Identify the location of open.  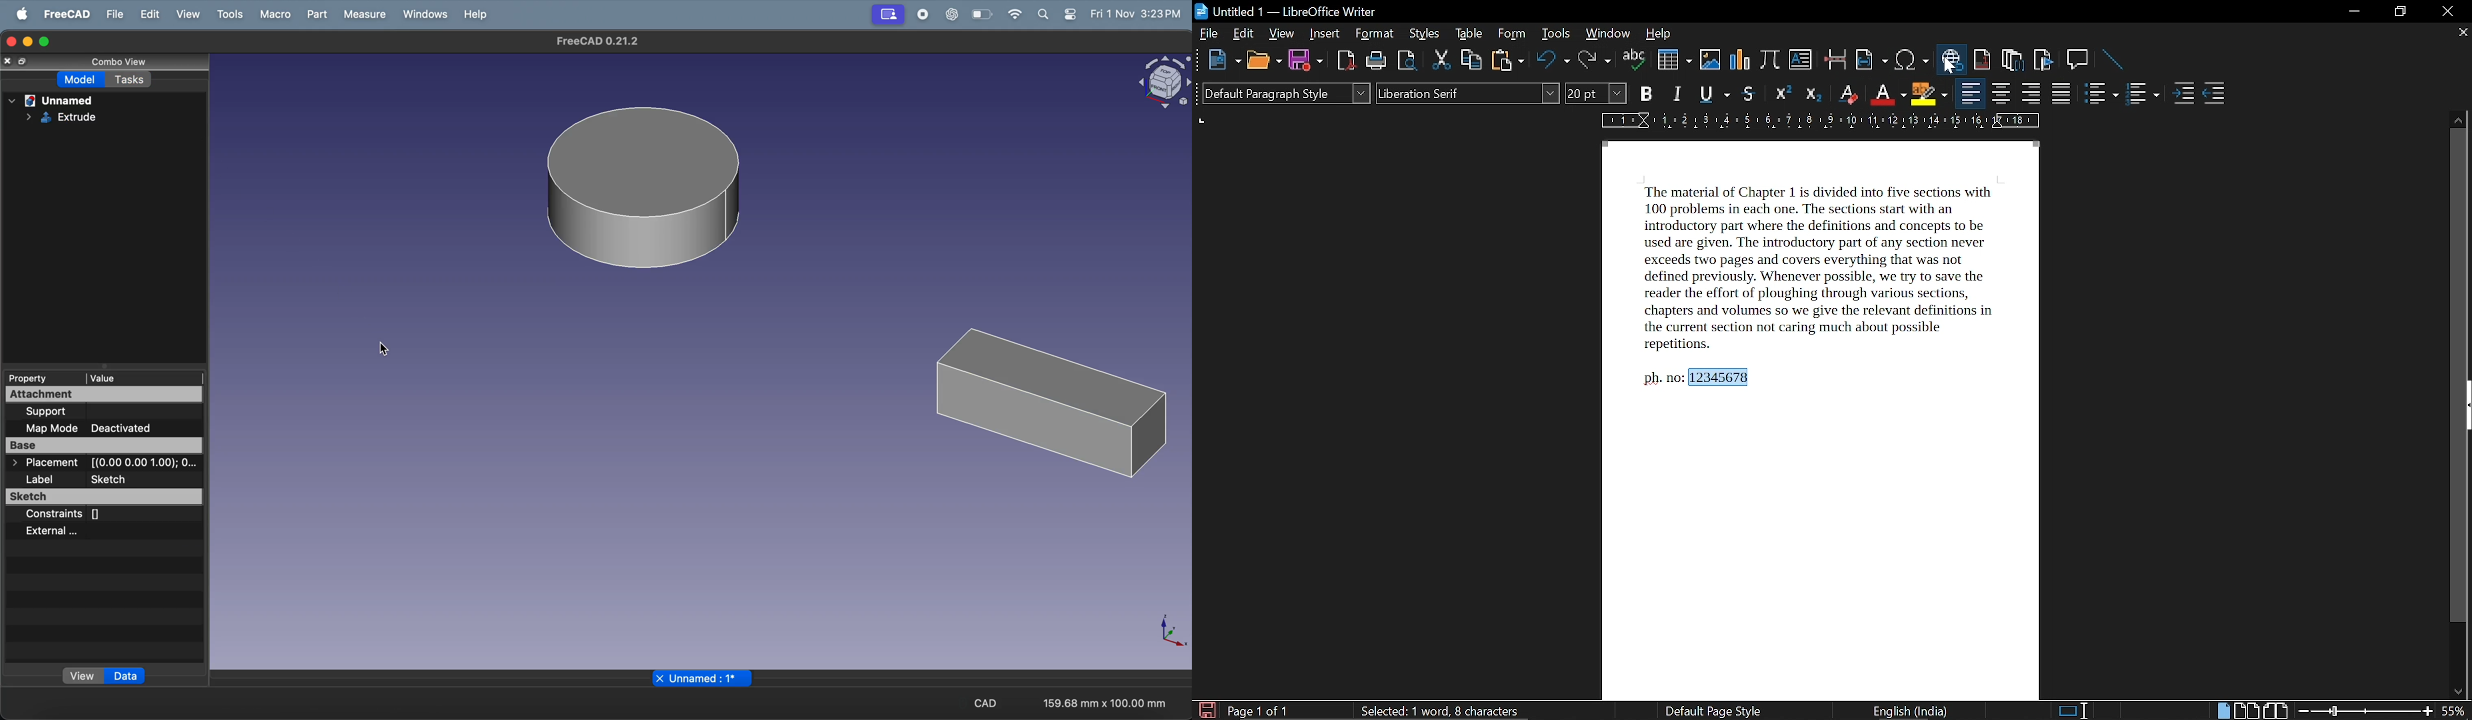
(1264, 60).